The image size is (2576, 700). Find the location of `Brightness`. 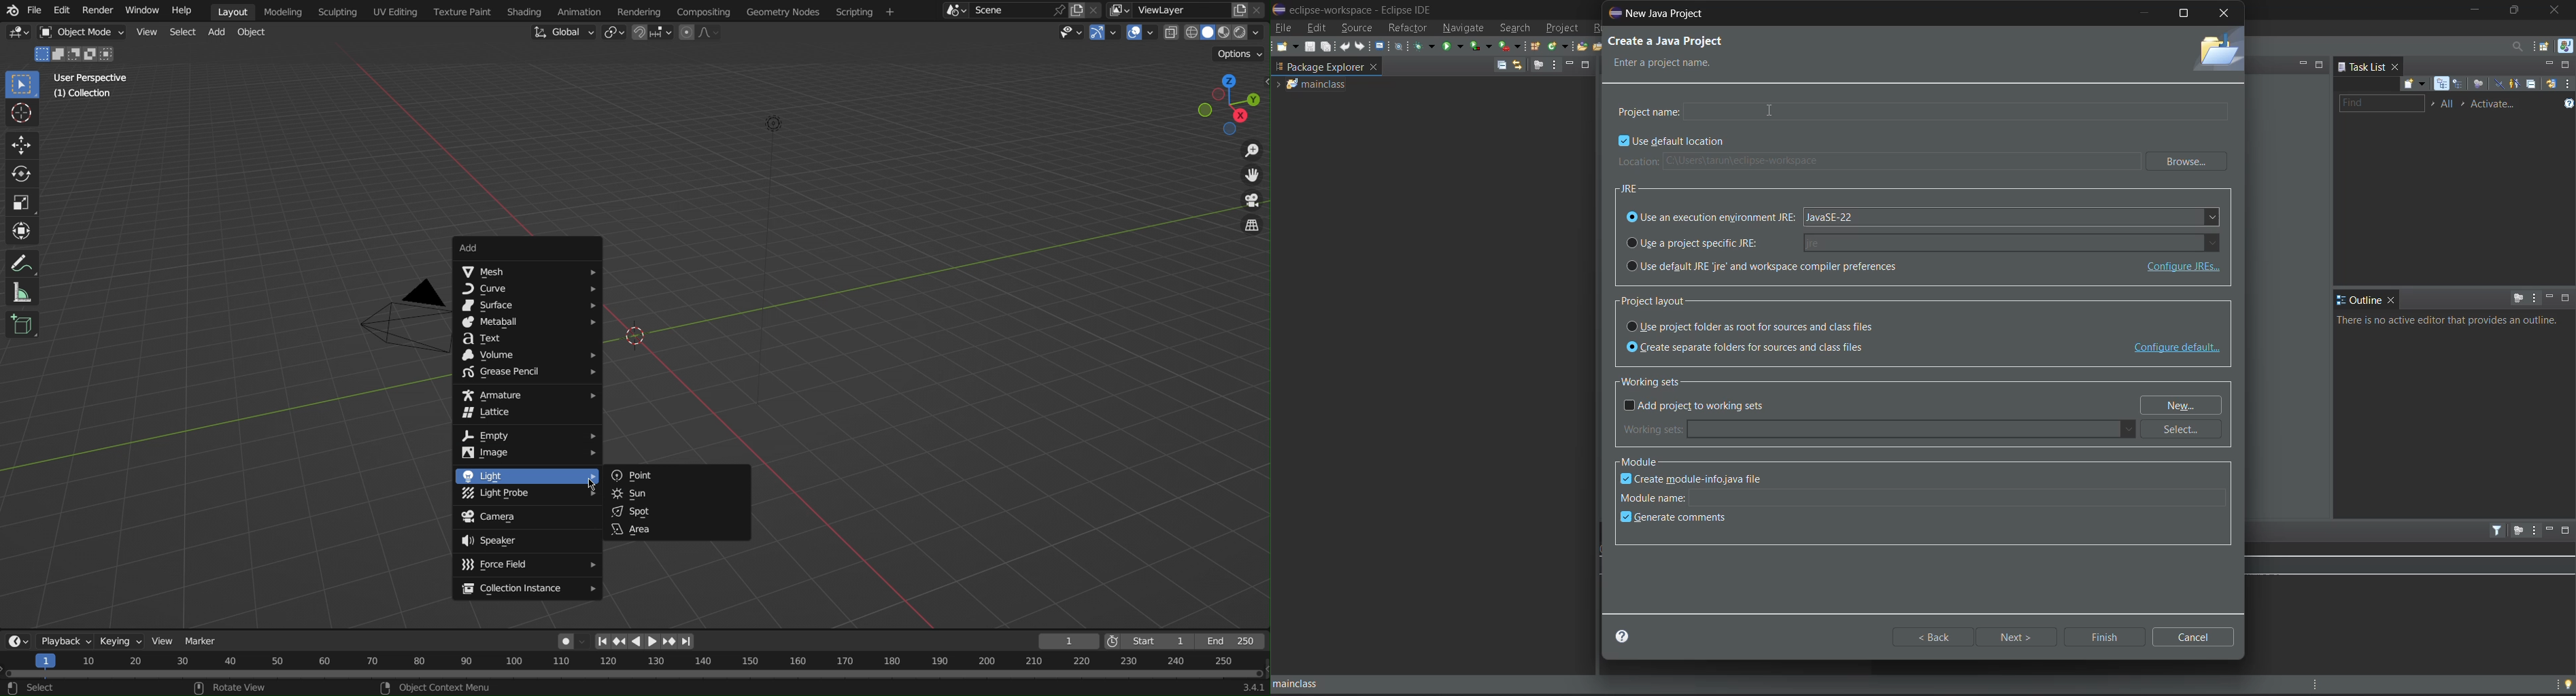

Brightness is located at coordinates (778, 123).